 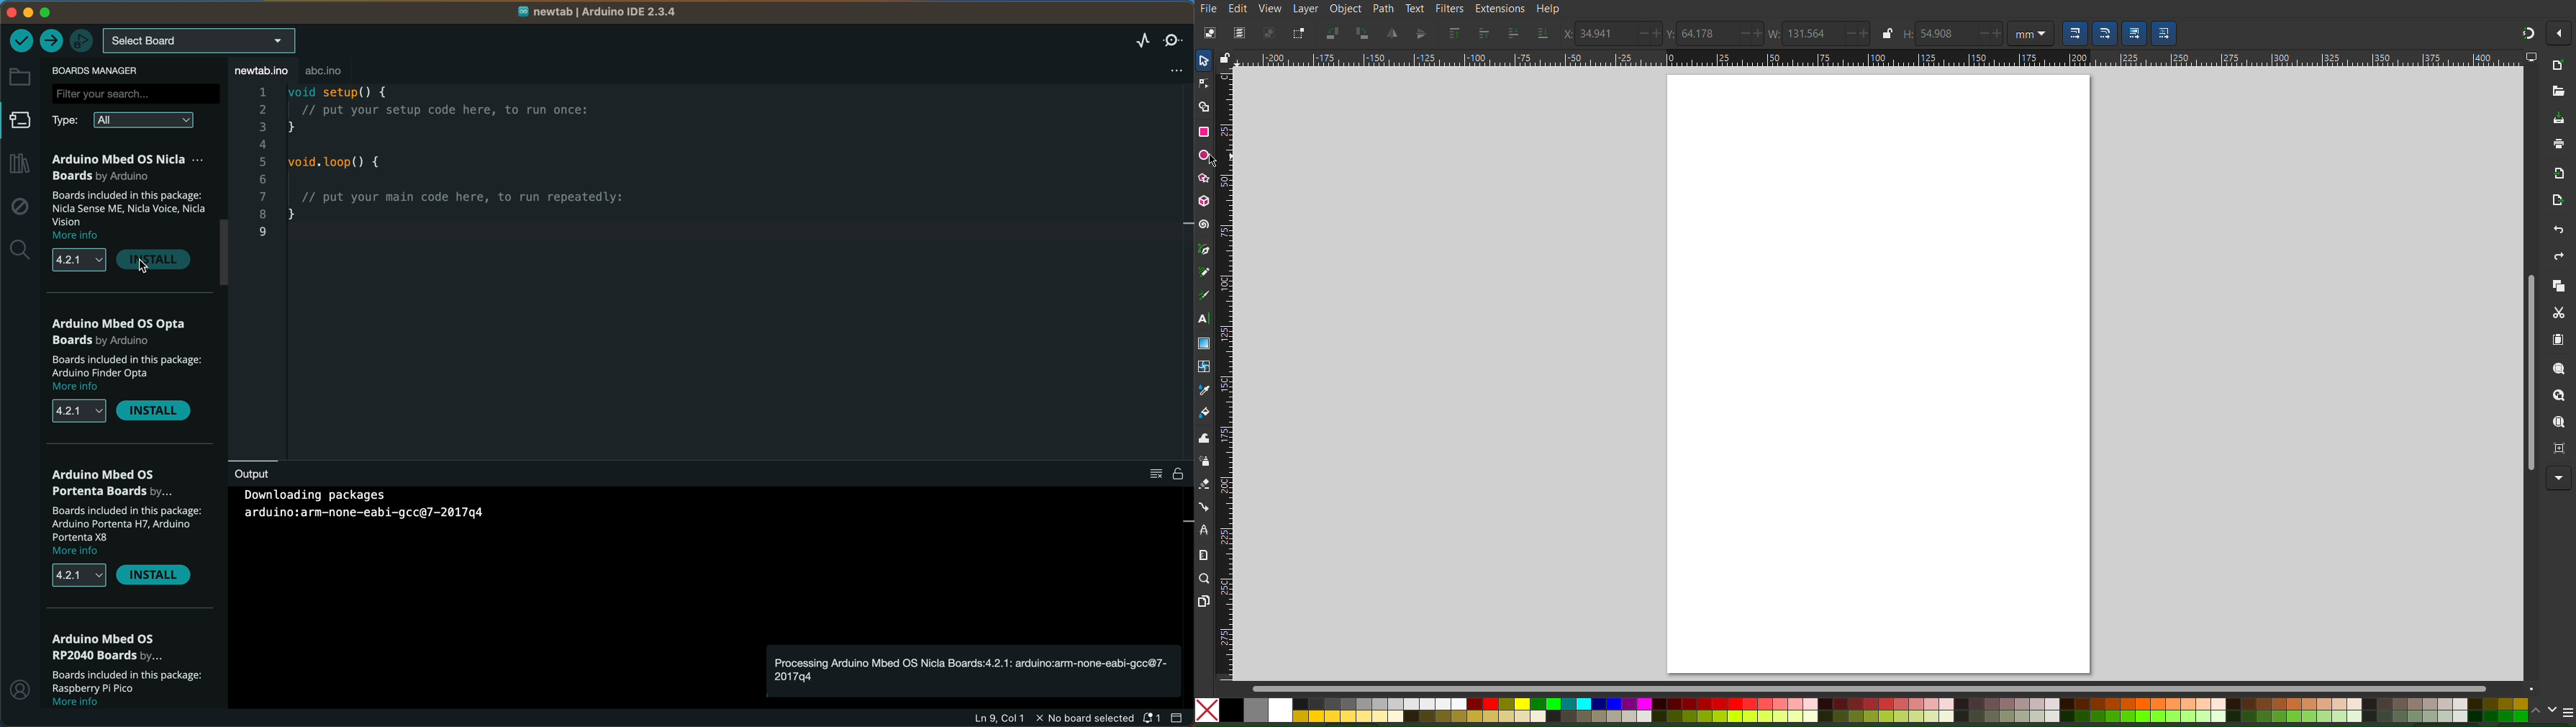 I want to click on canvas, so click(x=1878, y=374).